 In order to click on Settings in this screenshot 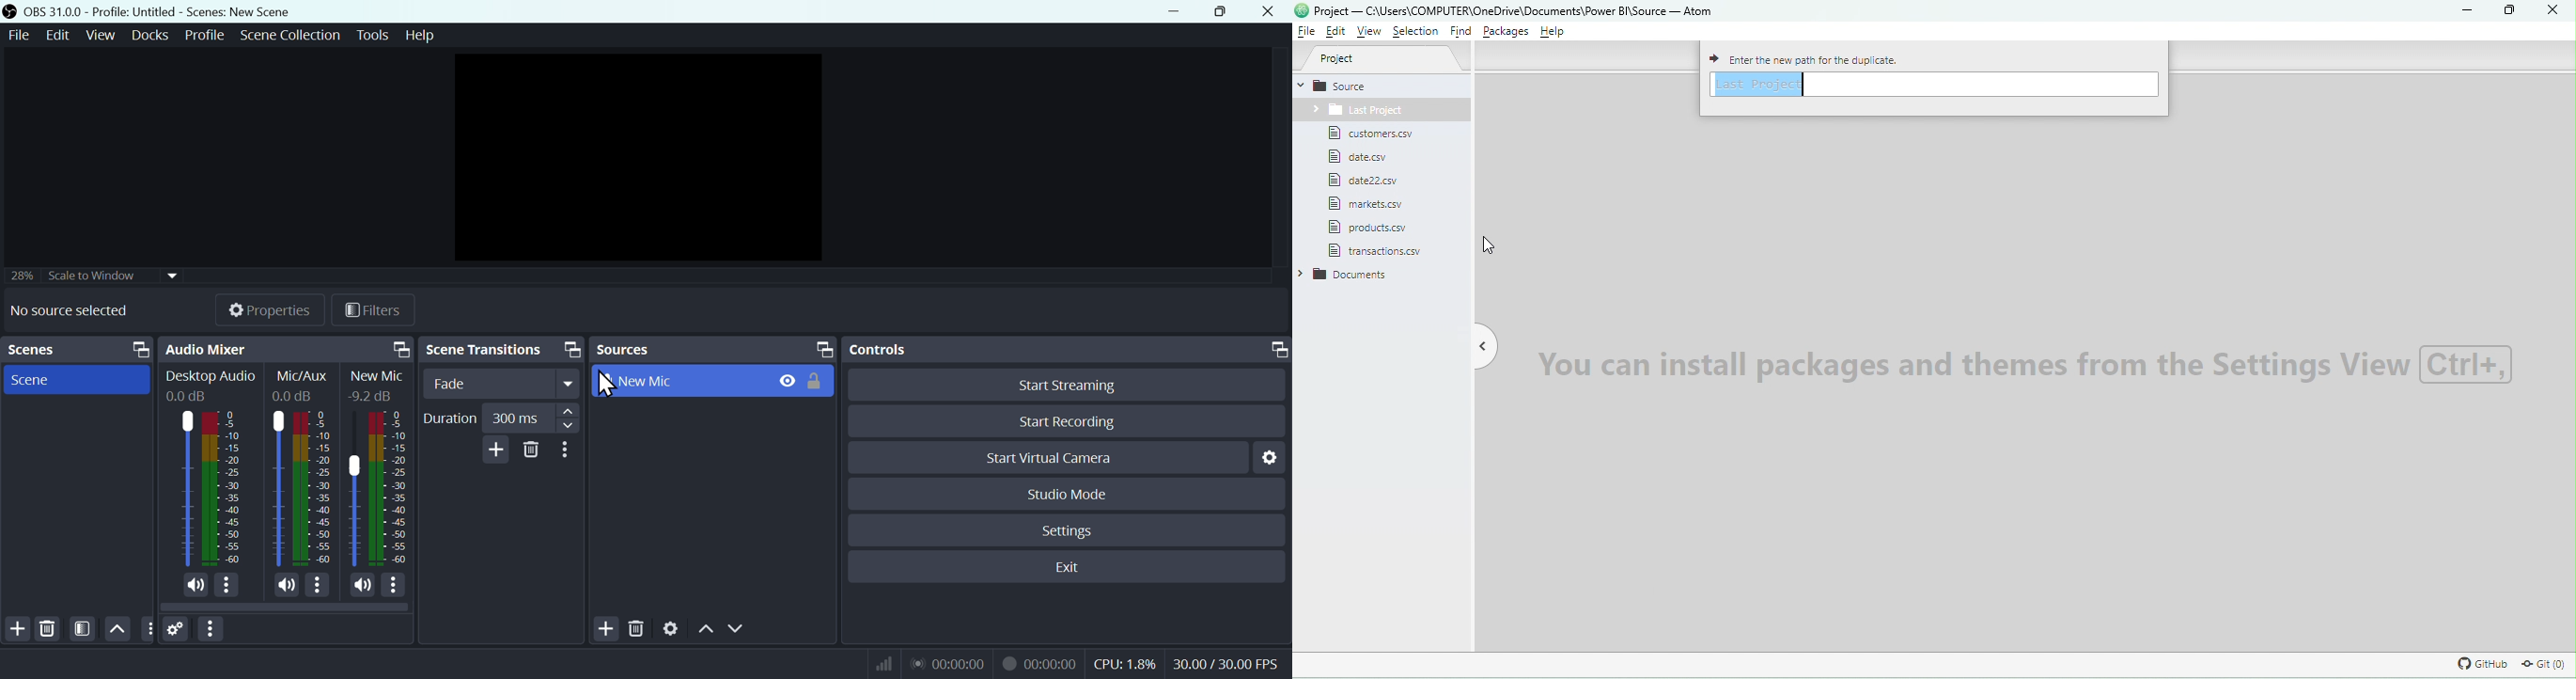, I will do `click(1274, 462)`.